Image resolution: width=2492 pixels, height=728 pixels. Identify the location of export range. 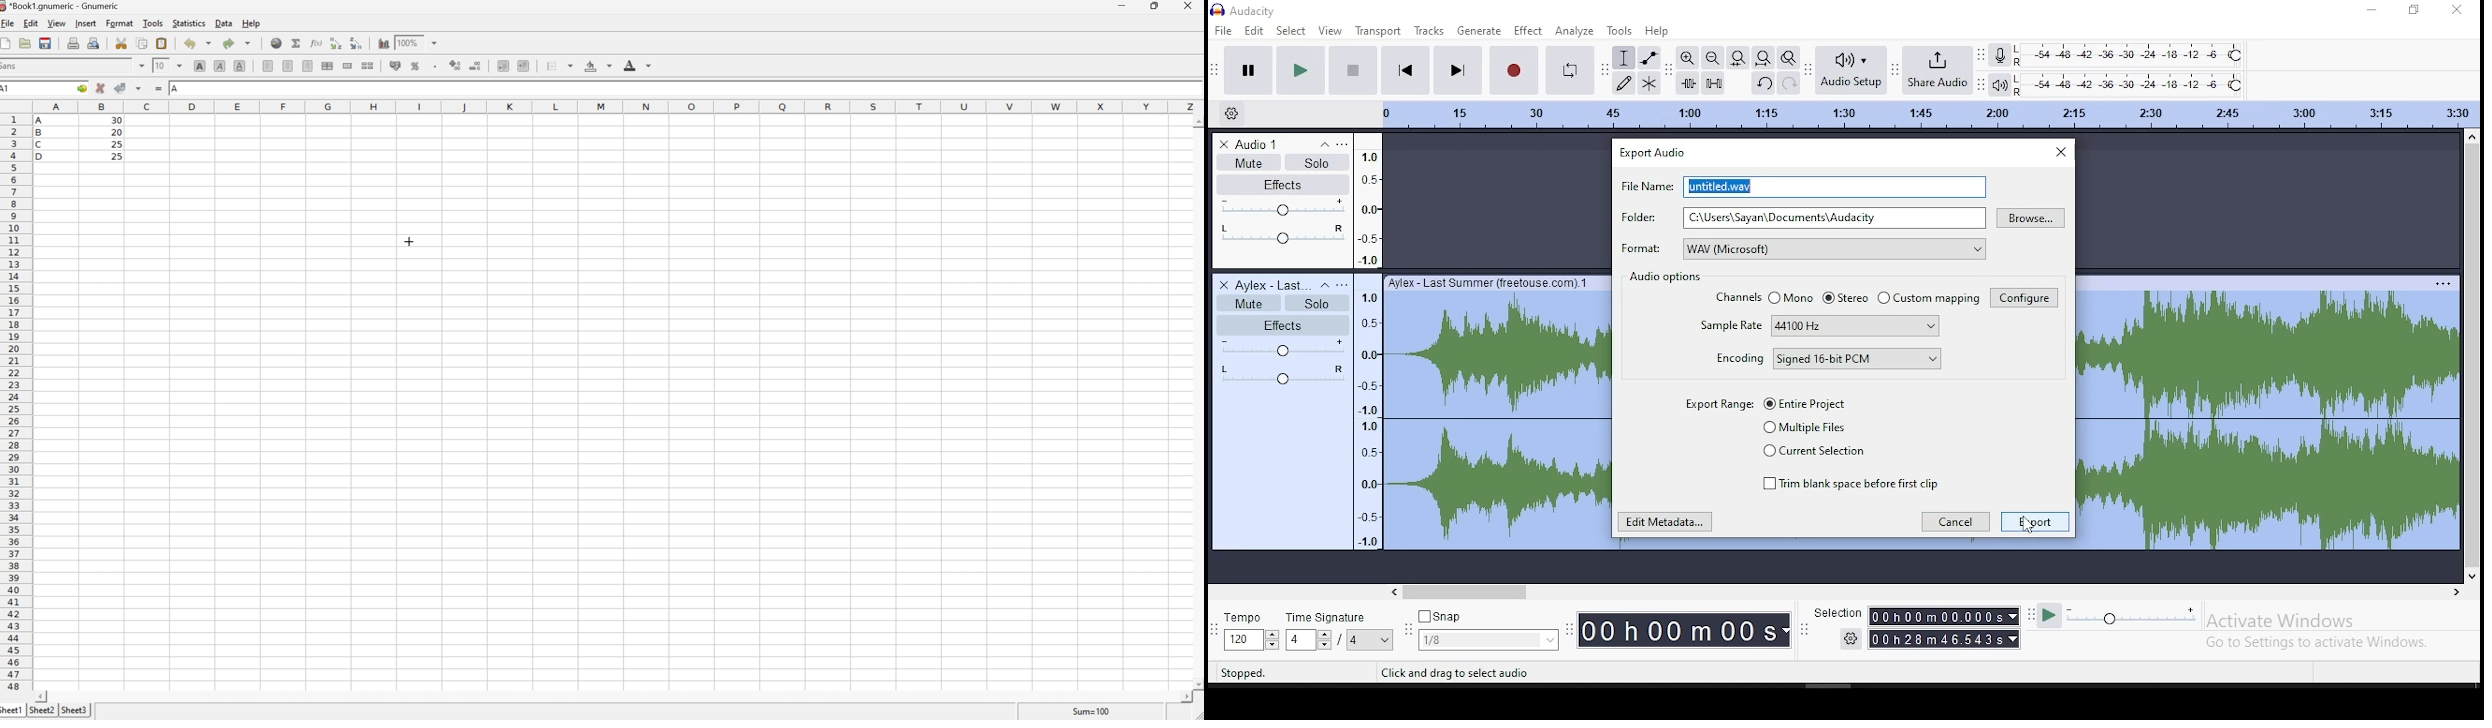
(1718, 404).